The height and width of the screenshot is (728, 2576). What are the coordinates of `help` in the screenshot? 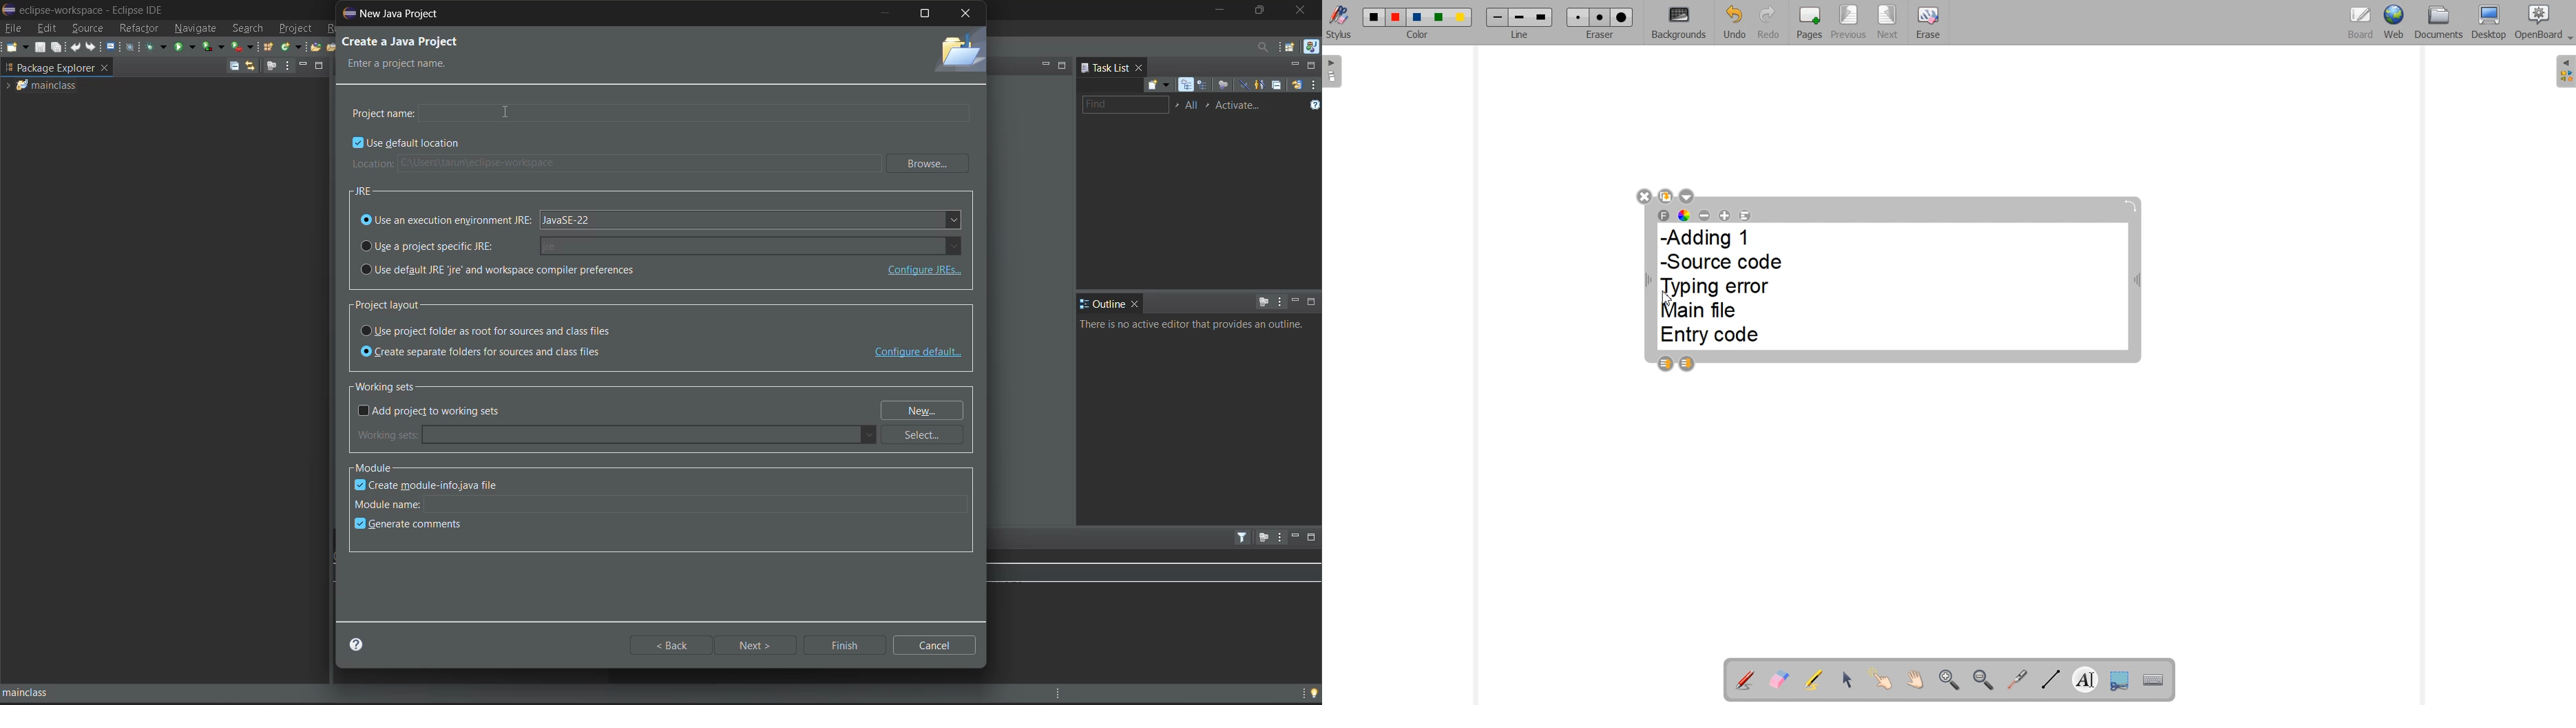 It's located at (363, 645).